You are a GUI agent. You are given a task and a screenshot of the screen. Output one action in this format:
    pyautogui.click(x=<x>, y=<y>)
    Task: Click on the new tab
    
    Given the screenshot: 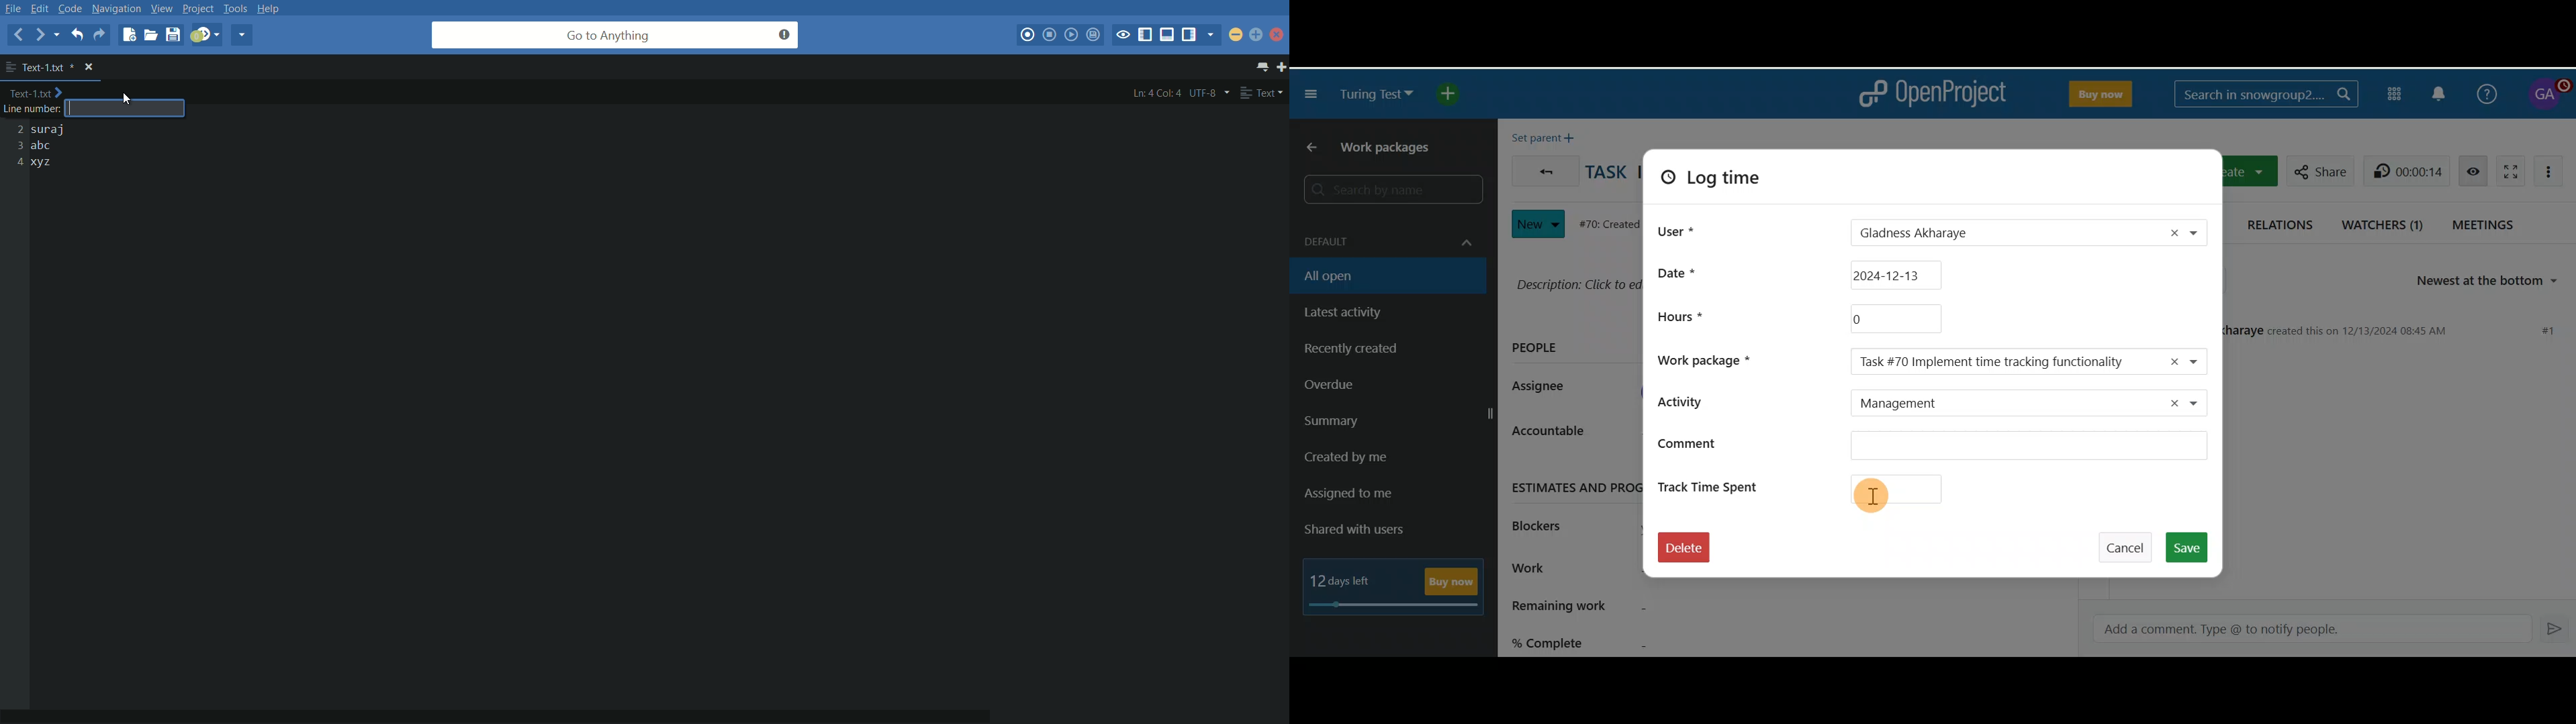 What is the action you would take?
    pyautogui.click(x=1281, y=69)
    